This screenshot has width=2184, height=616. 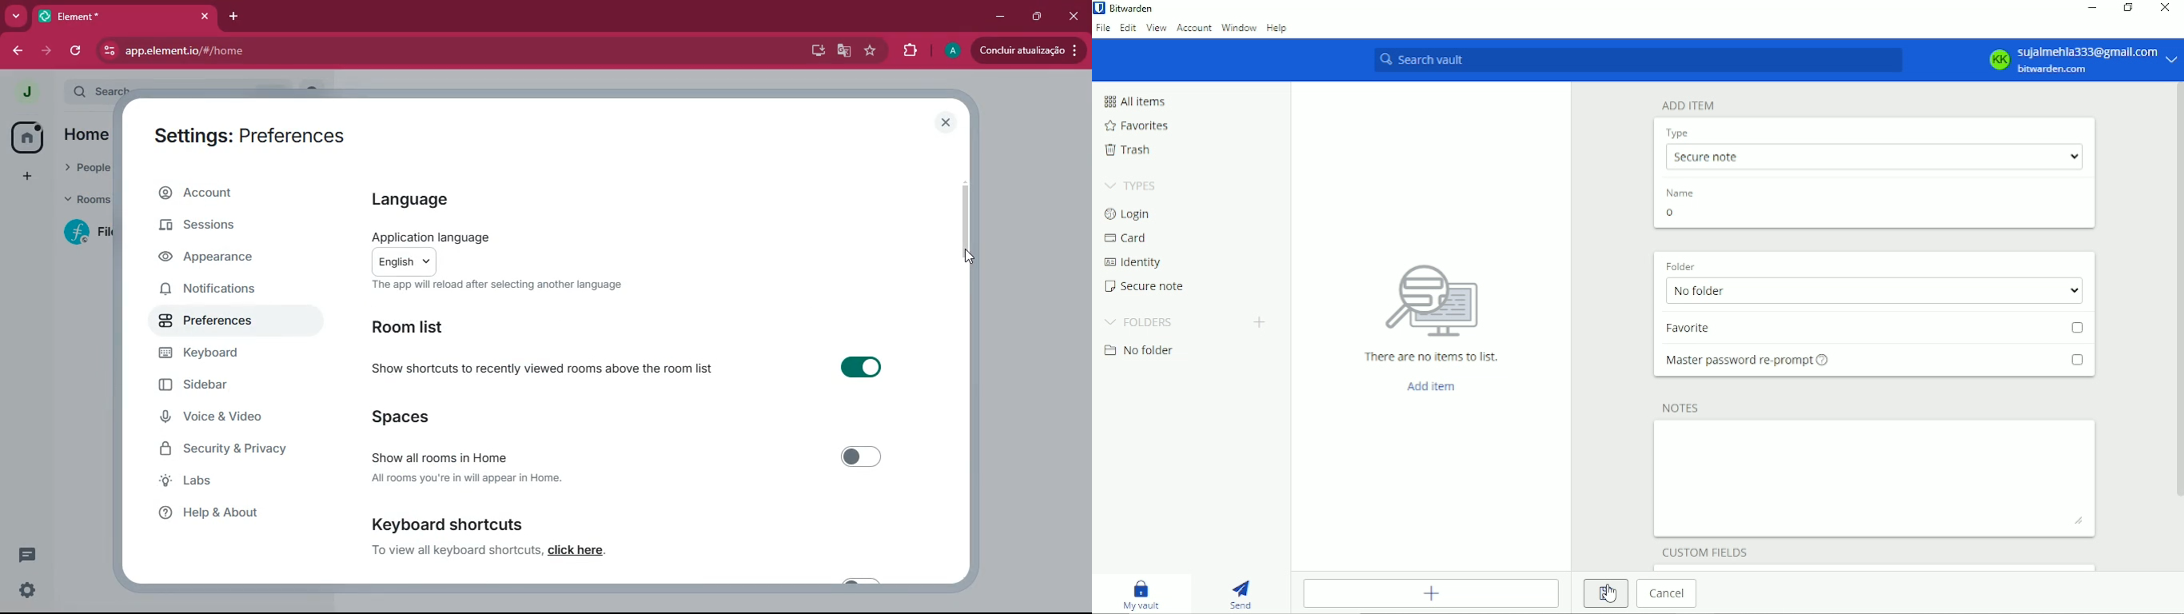 I want to click on keyboard shortcuts, so click(x=525, y=521).